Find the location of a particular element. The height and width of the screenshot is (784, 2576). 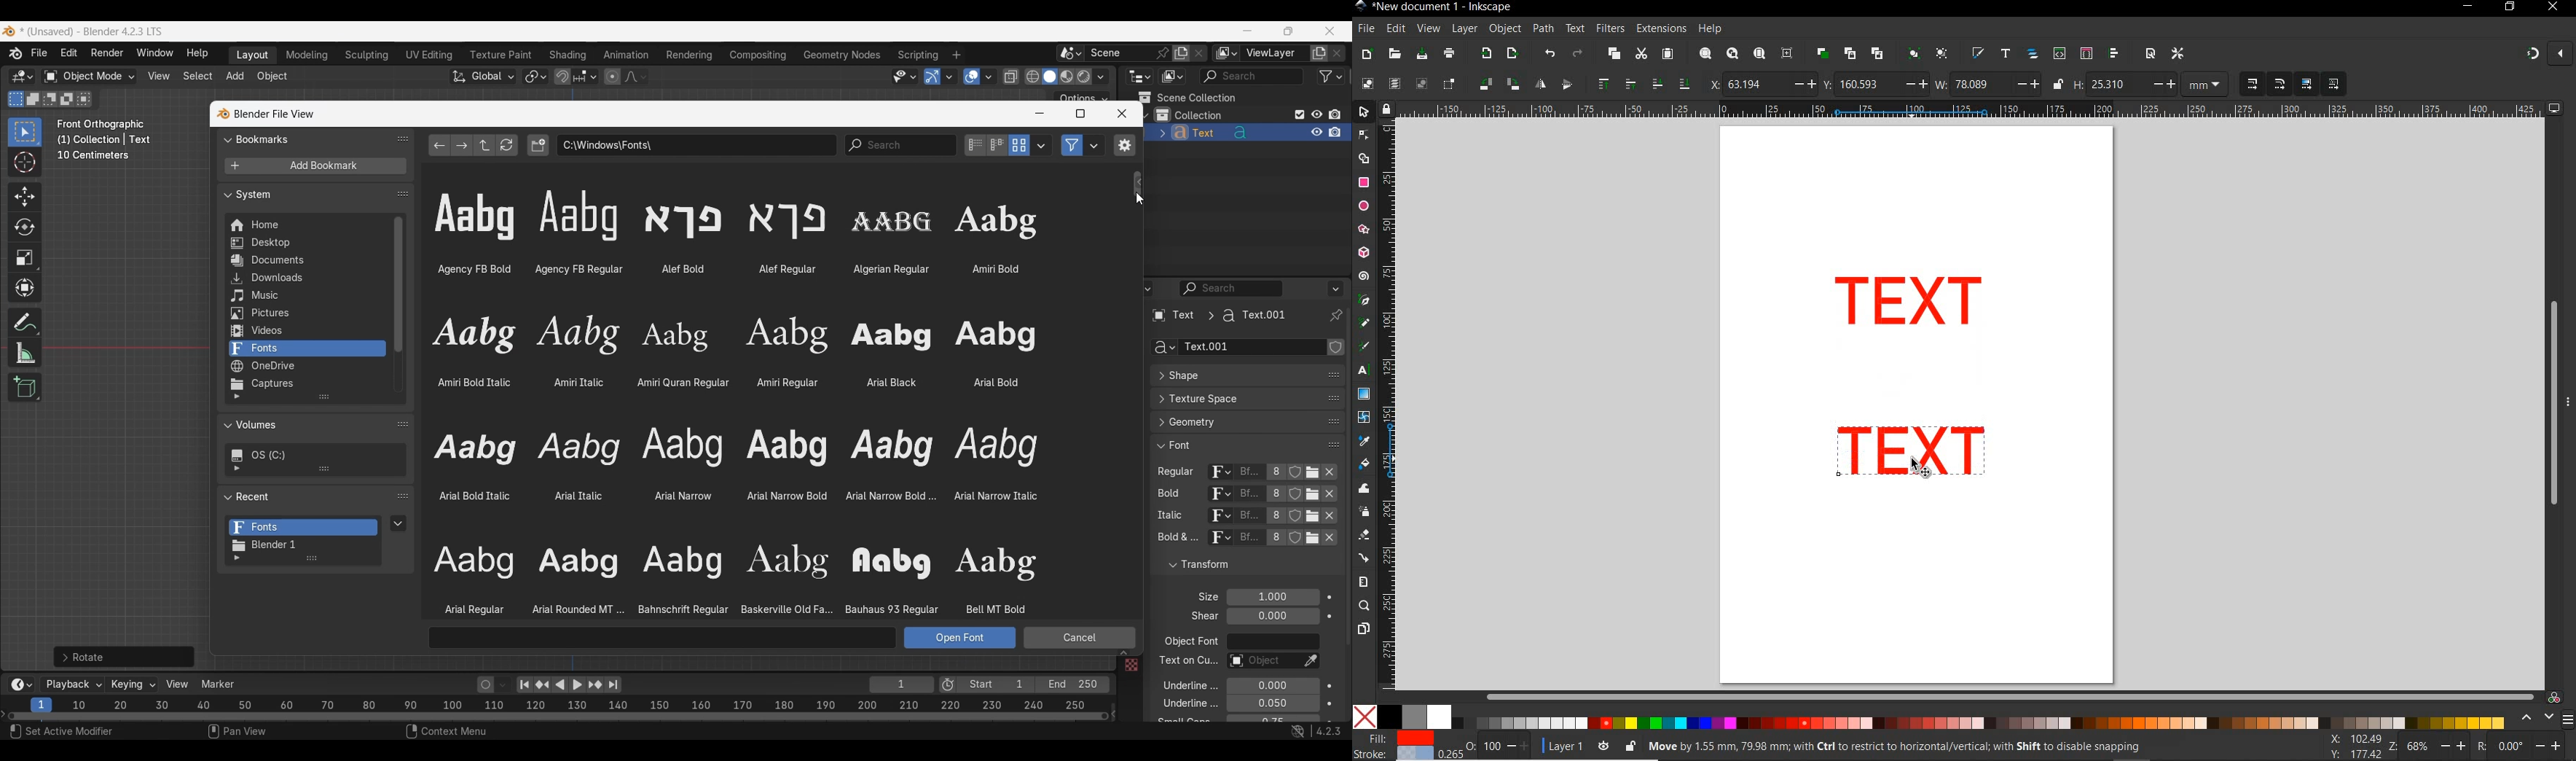

Selectability and visibility is located at coordinates (905, 77).